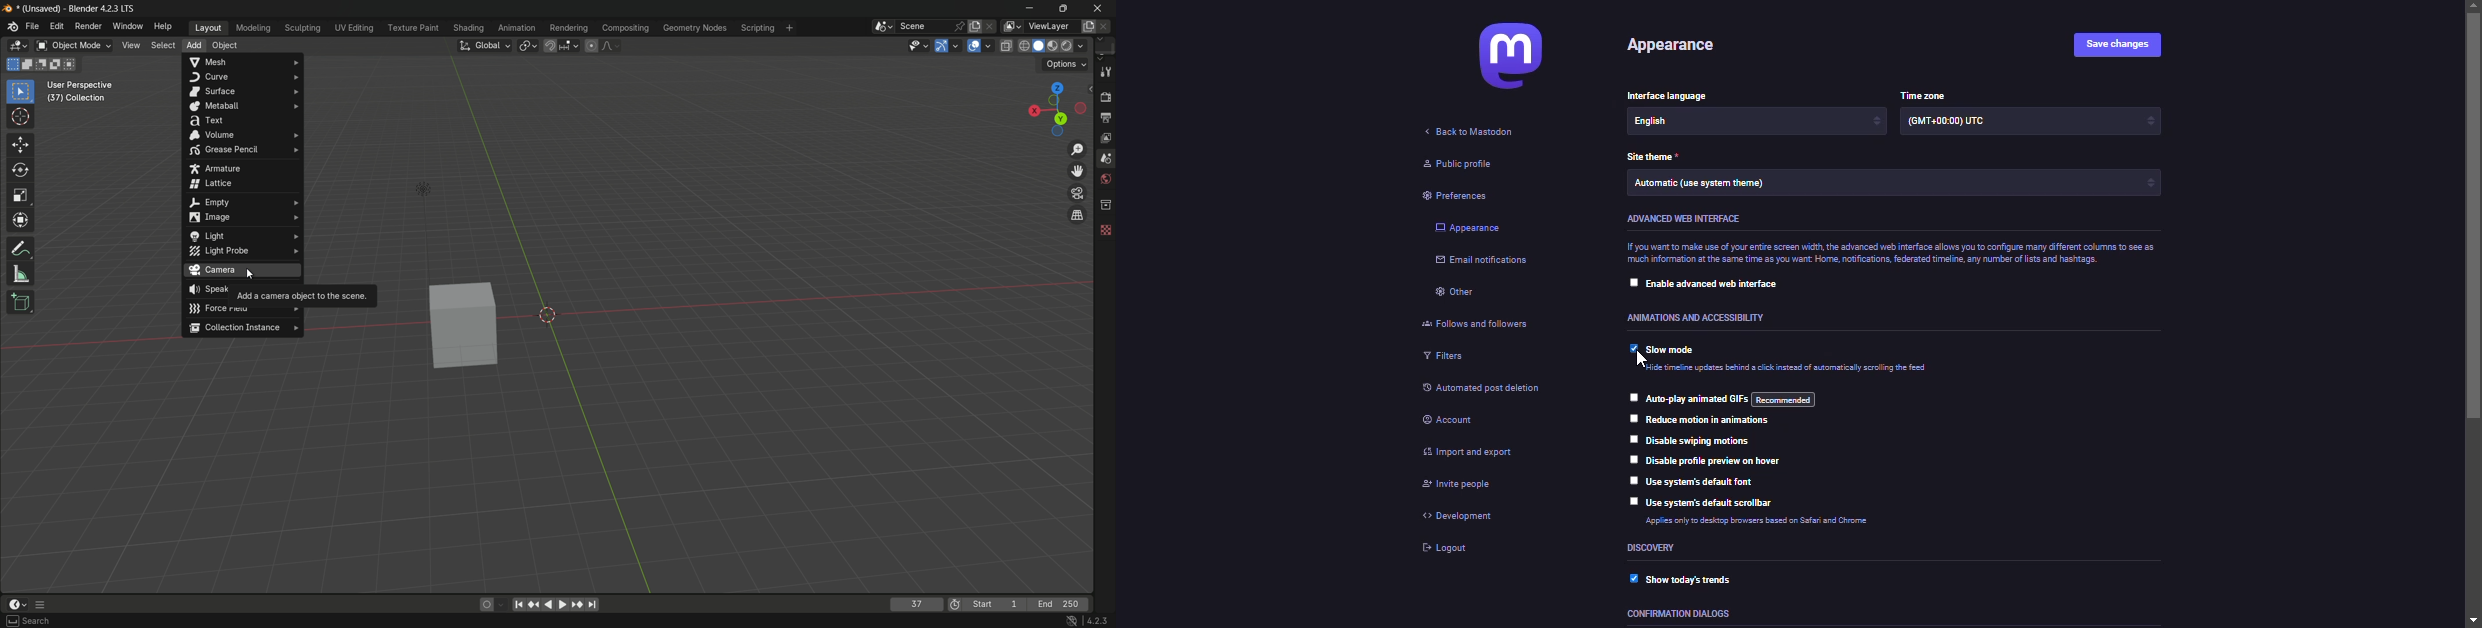  I want to click on other, so click(1459, 295).